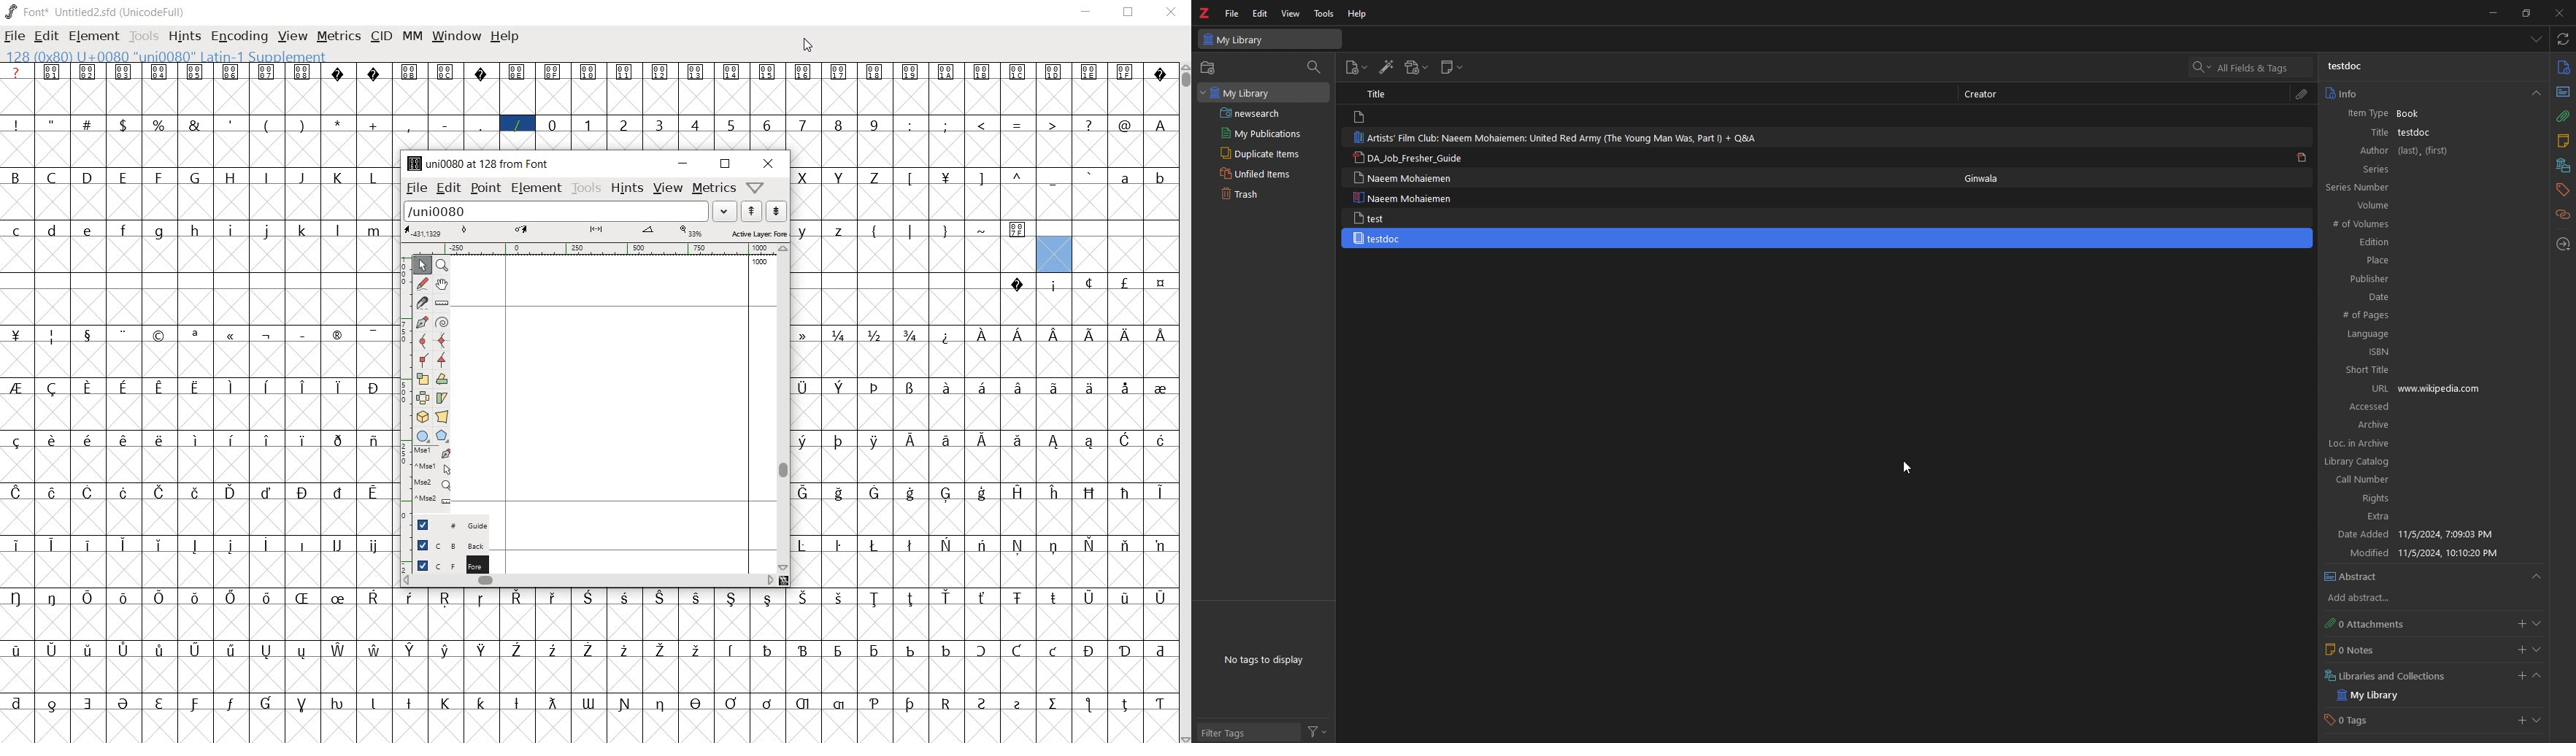  I want to click on glyph, so click(87, 123).